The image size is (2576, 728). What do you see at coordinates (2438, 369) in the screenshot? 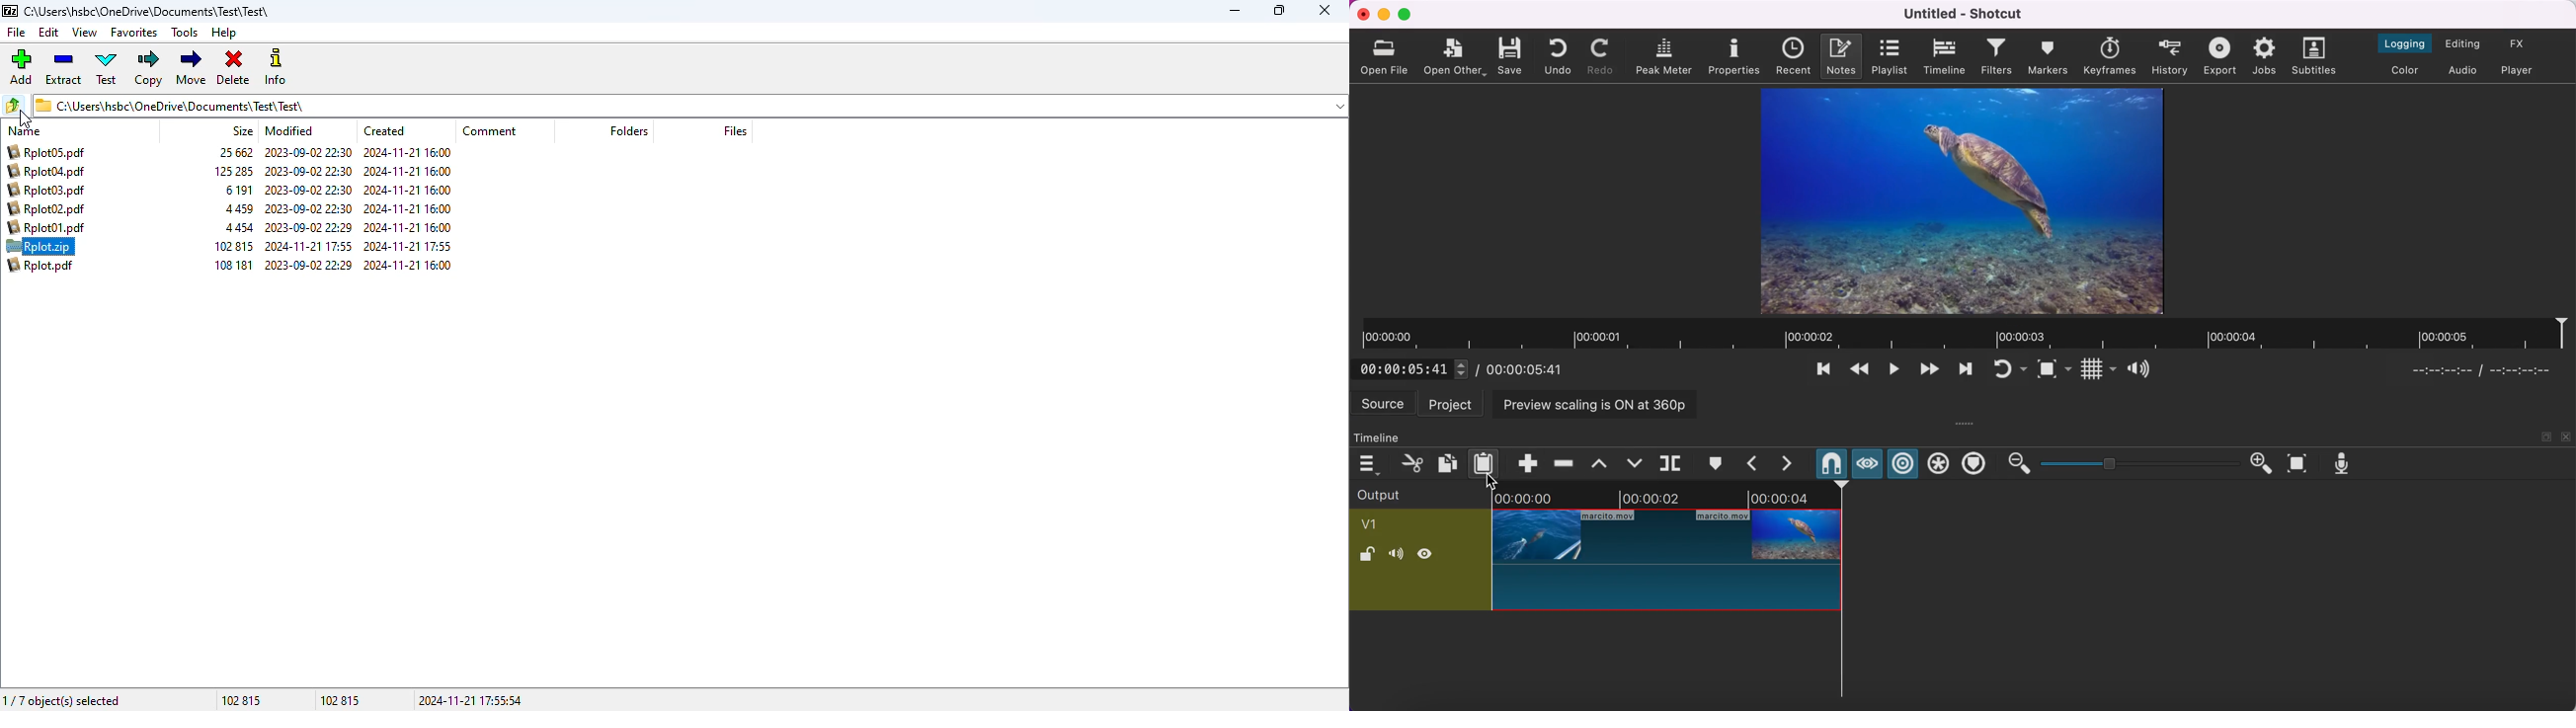
I see `current position` at bounding box center [2438, 369].